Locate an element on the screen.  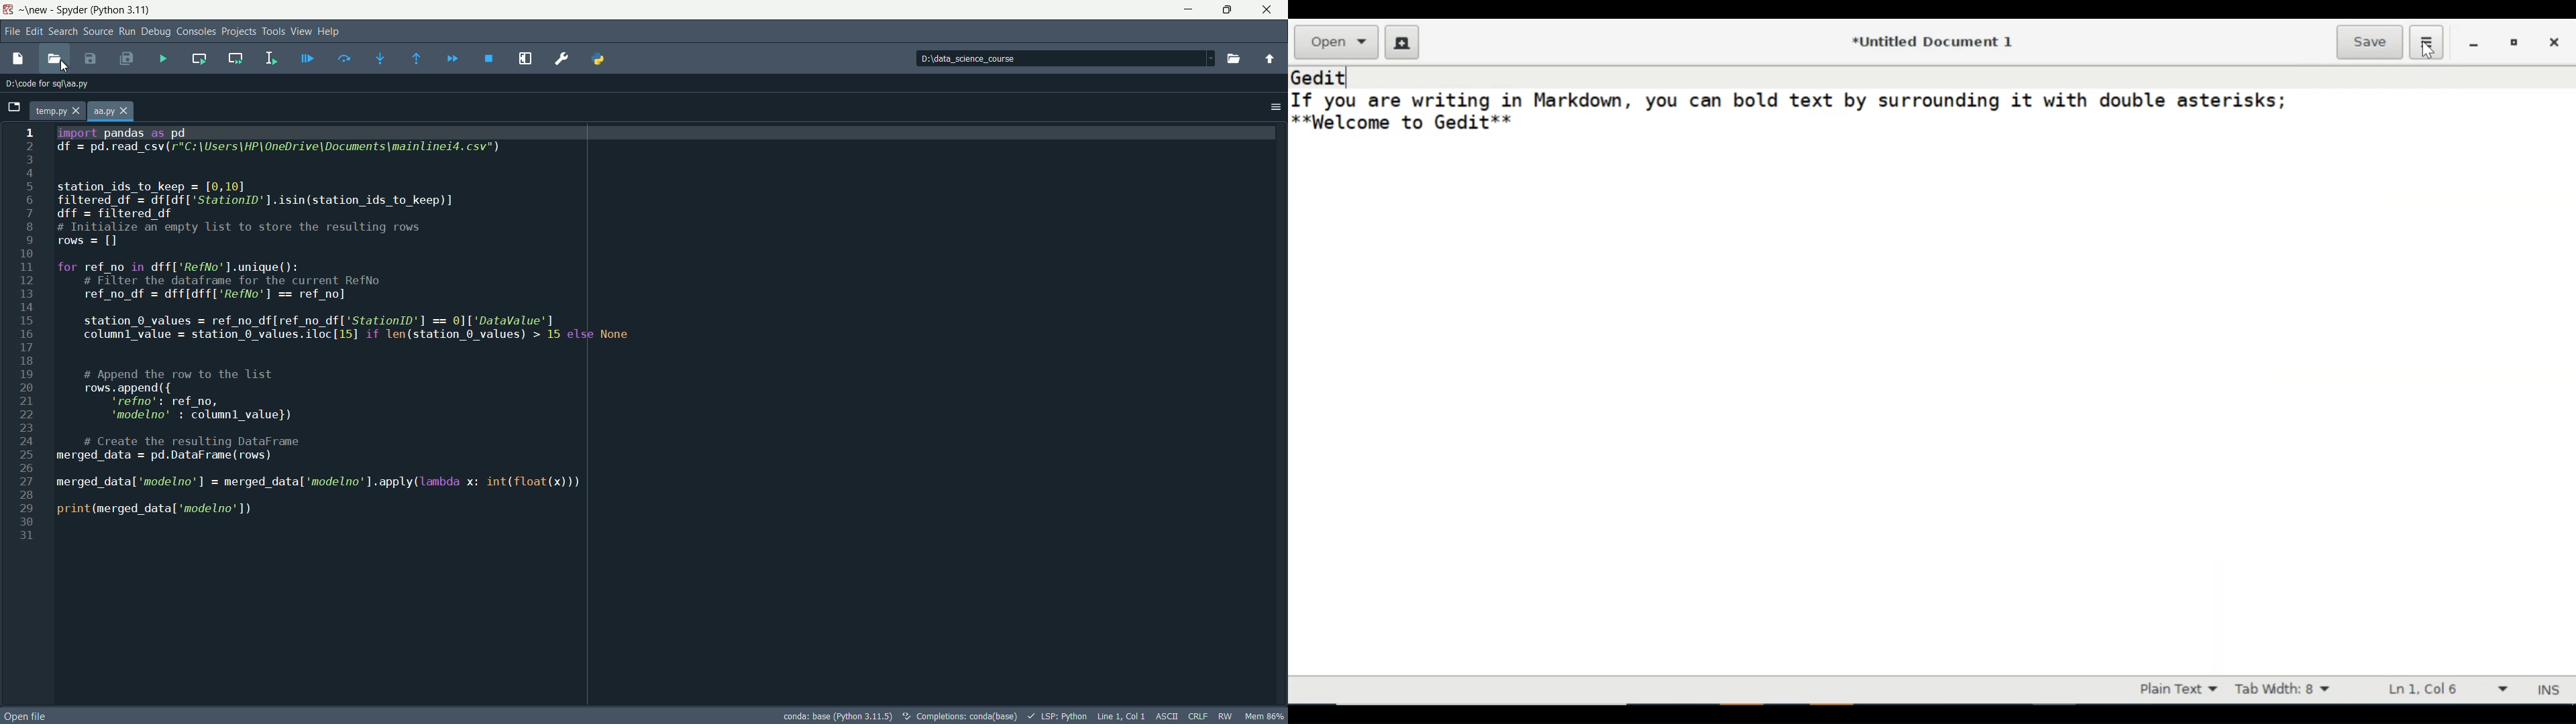
run current cell is located at coordinates (196, 60).